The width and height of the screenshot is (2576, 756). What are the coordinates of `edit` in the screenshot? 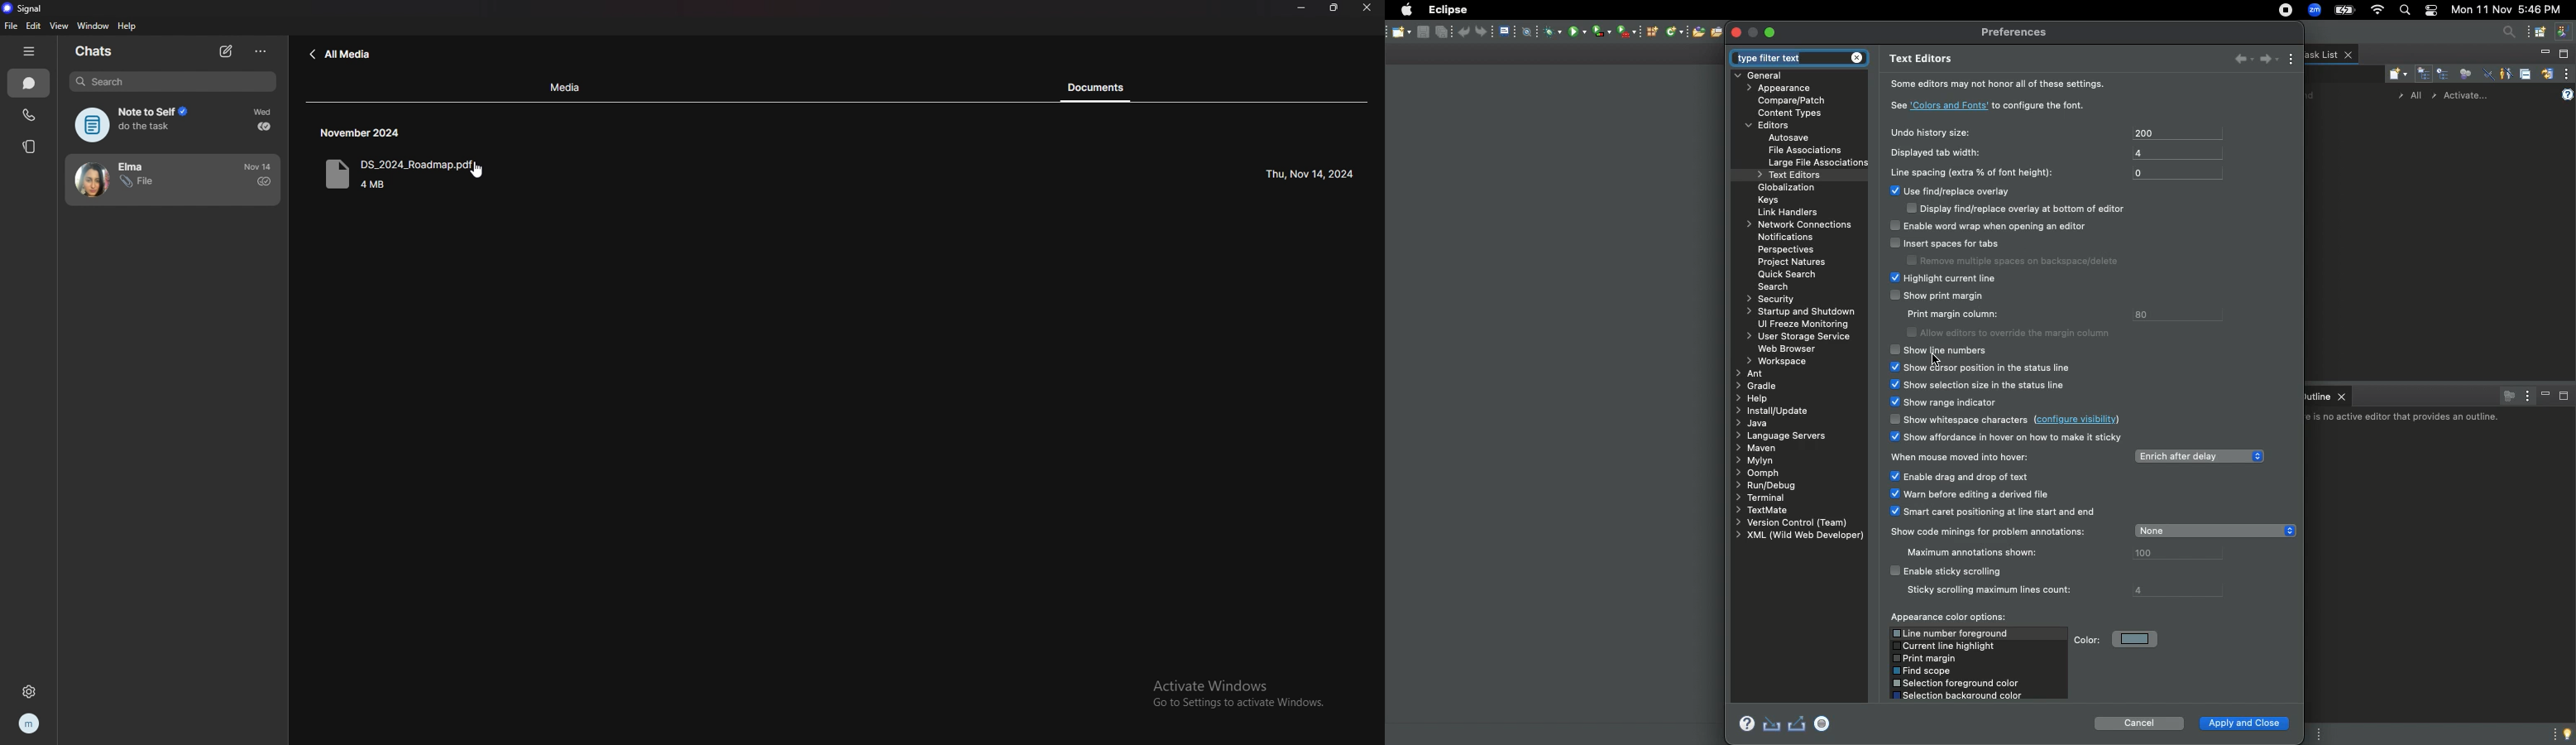 It's located at (32, 27).